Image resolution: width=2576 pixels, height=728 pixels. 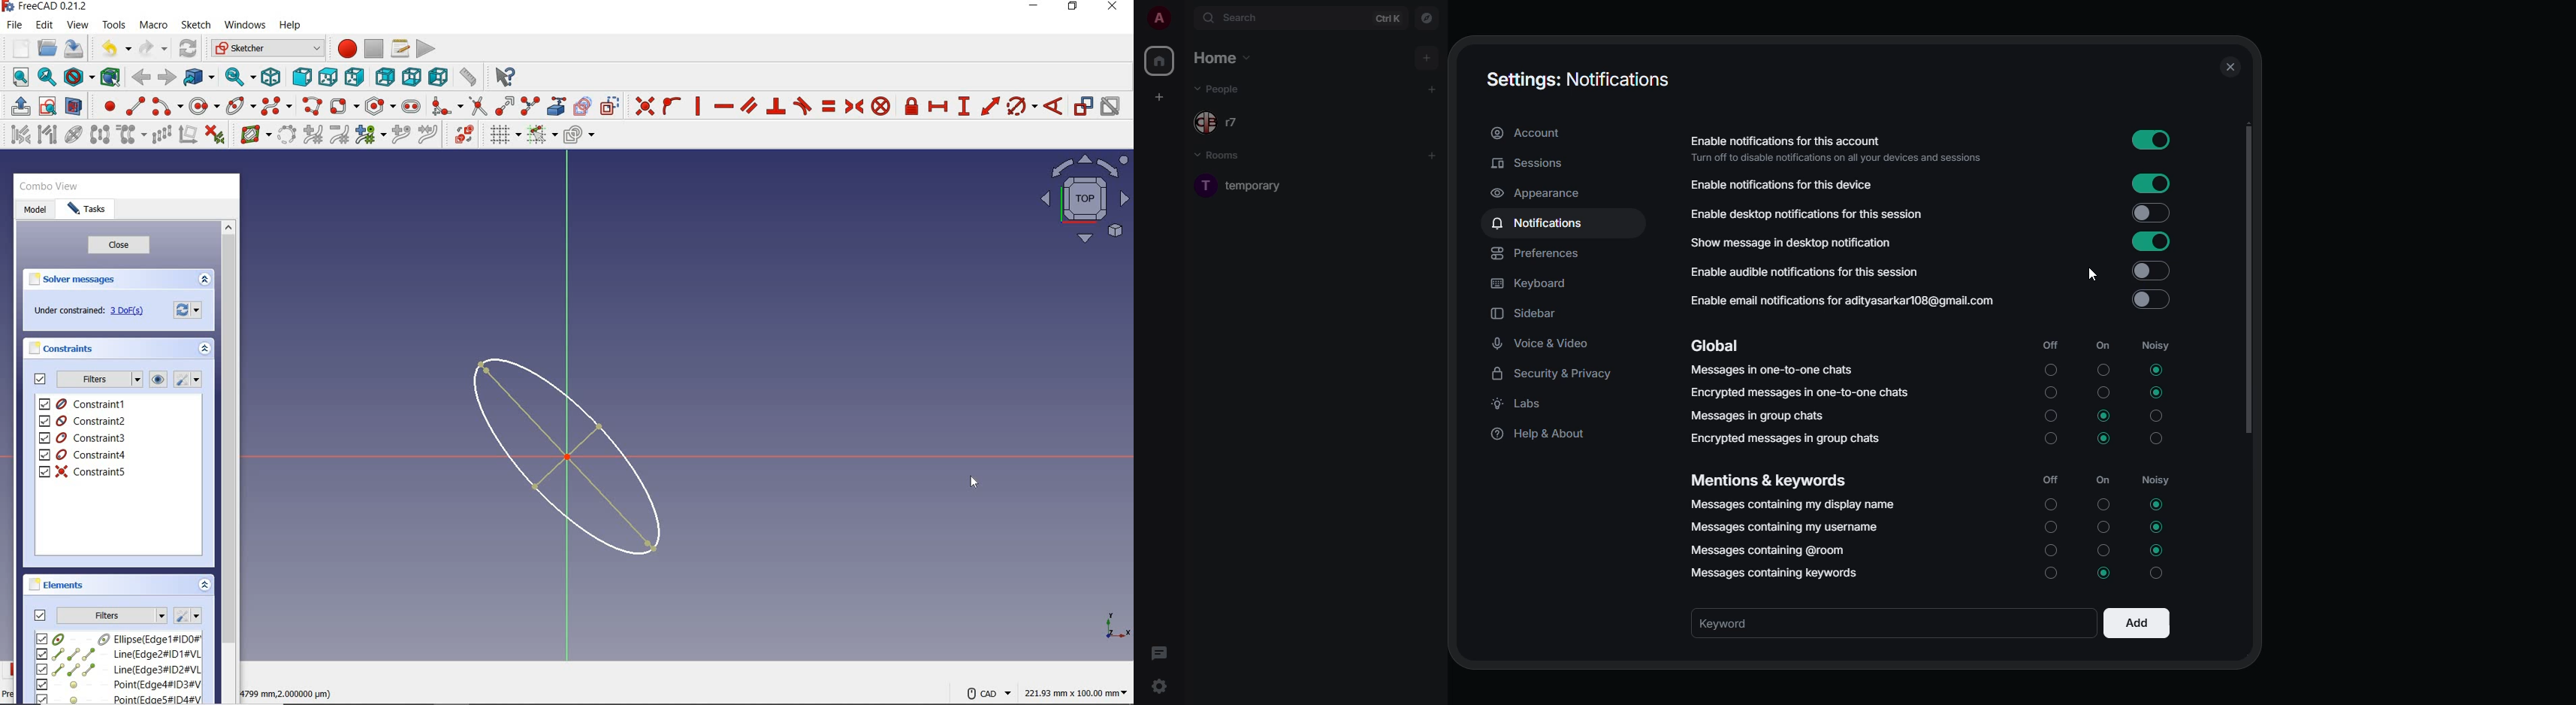 What do you see at coordinates (2159, 526) in the screenshot?
I see `selected` at bounding box center [2159, 526].